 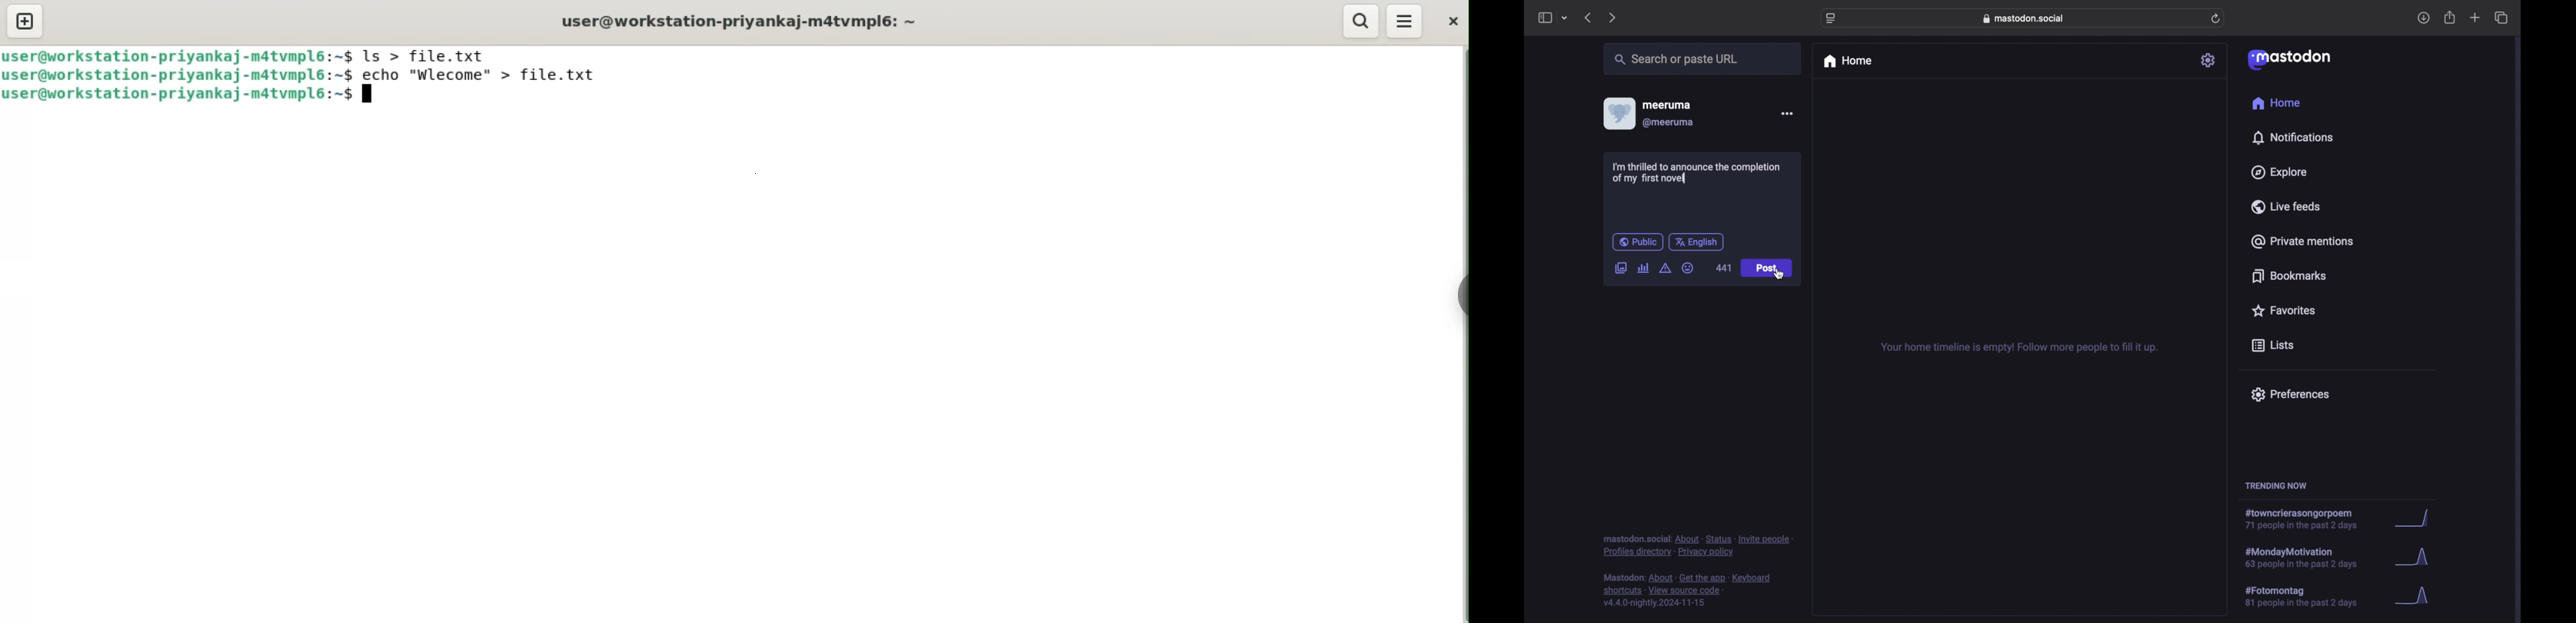 What do you see at coordinates (1669, 123) in the screenshot?
I see `@meeruma` at bounding box center [1669, 123].